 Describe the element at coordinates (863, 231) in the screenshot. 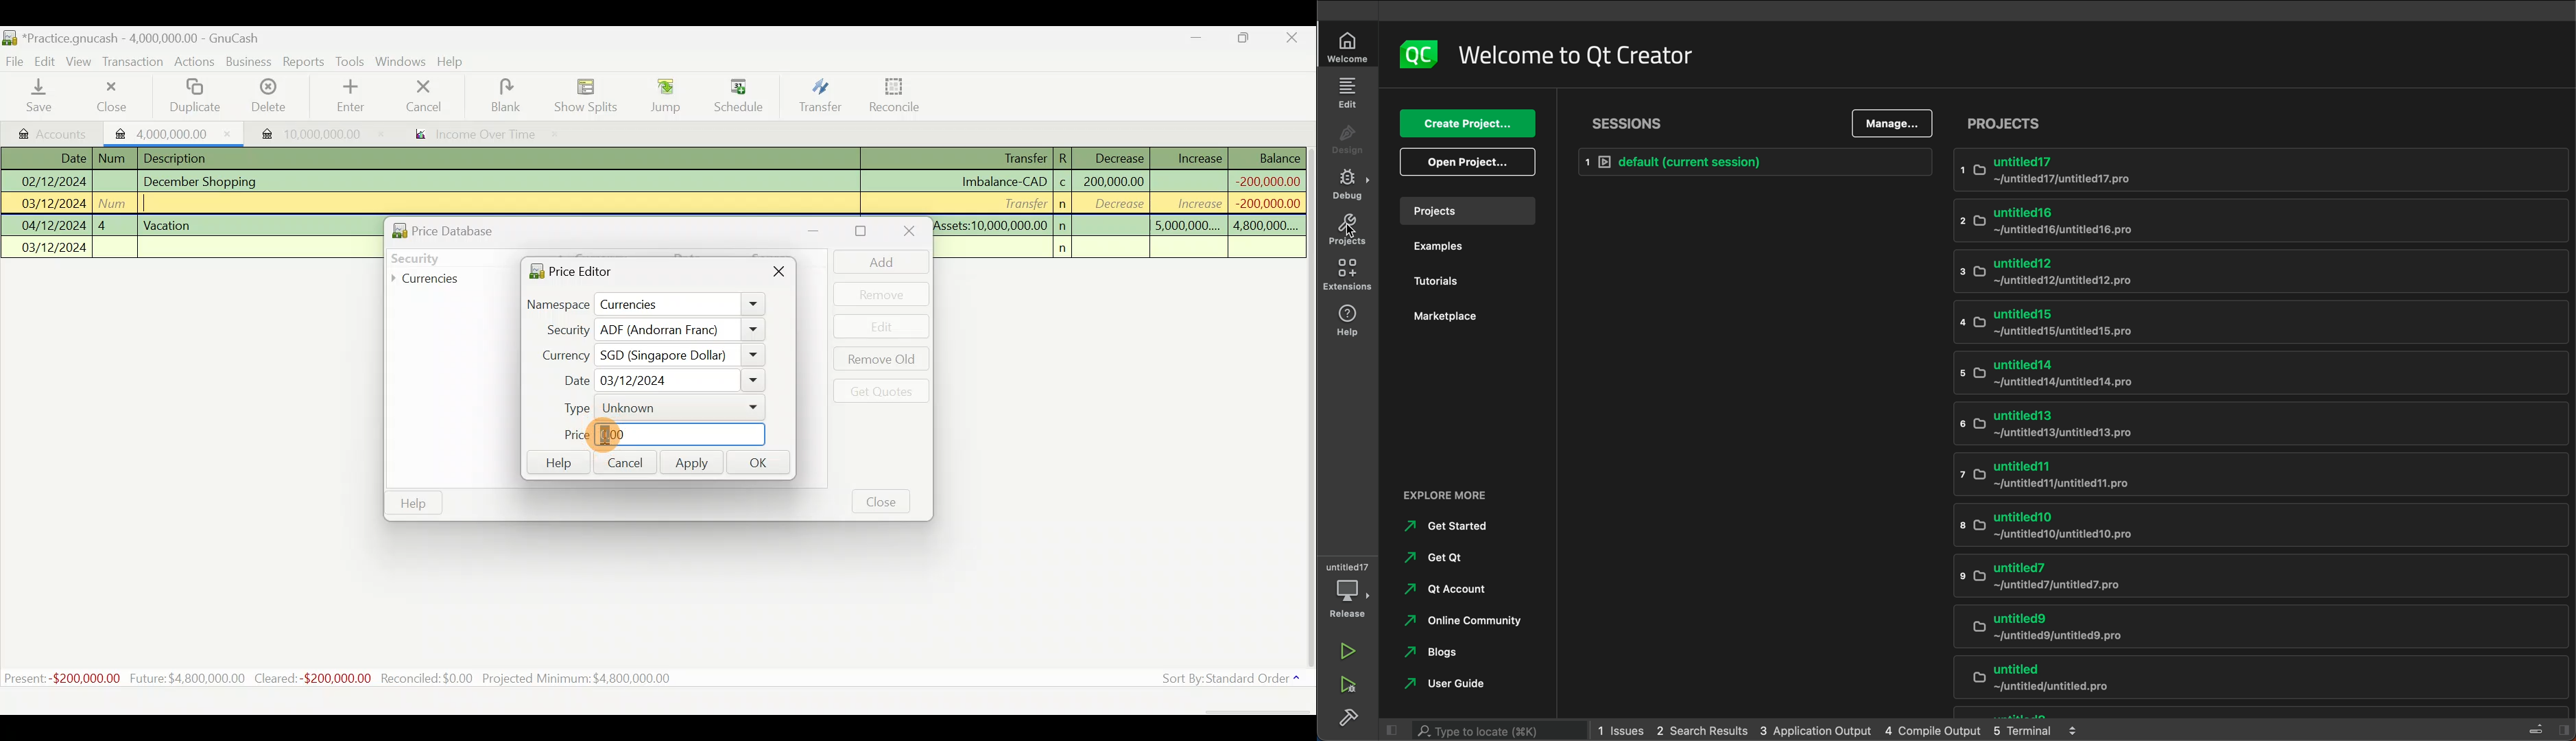

I see `Maximise` at that location.